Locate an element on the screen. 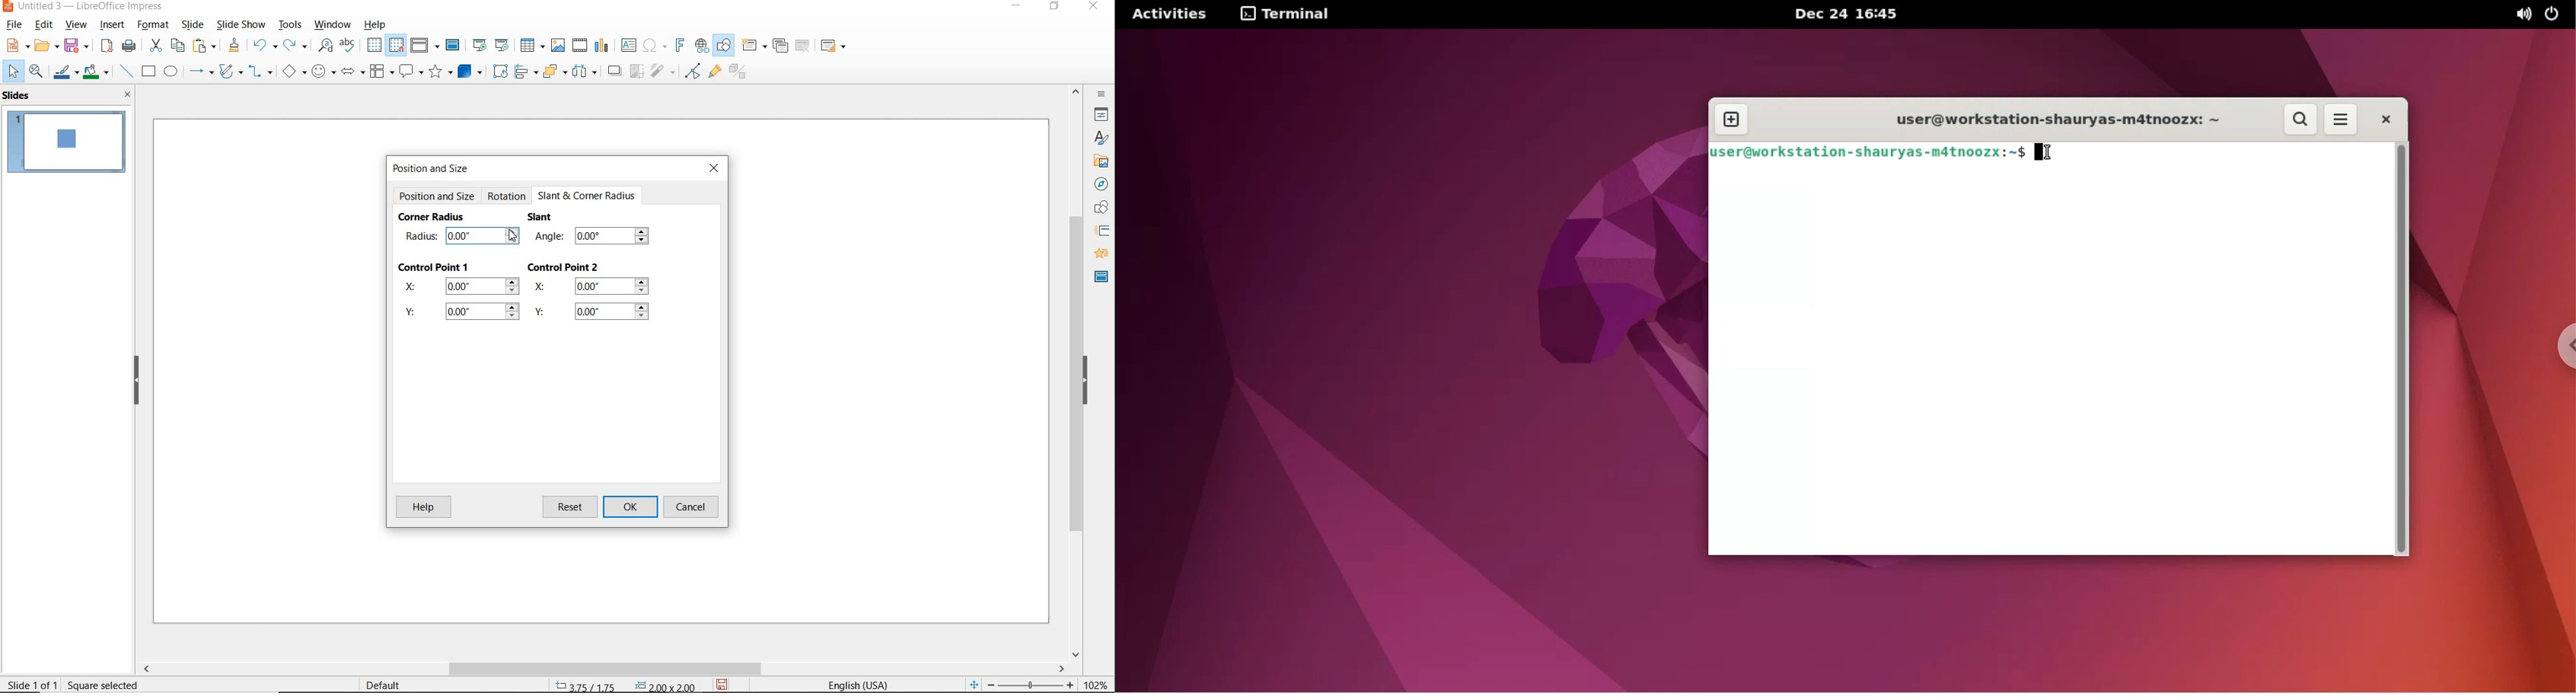 The width and height of the screenshot is (2576, 700). hide is located at coordinates (136, 380).